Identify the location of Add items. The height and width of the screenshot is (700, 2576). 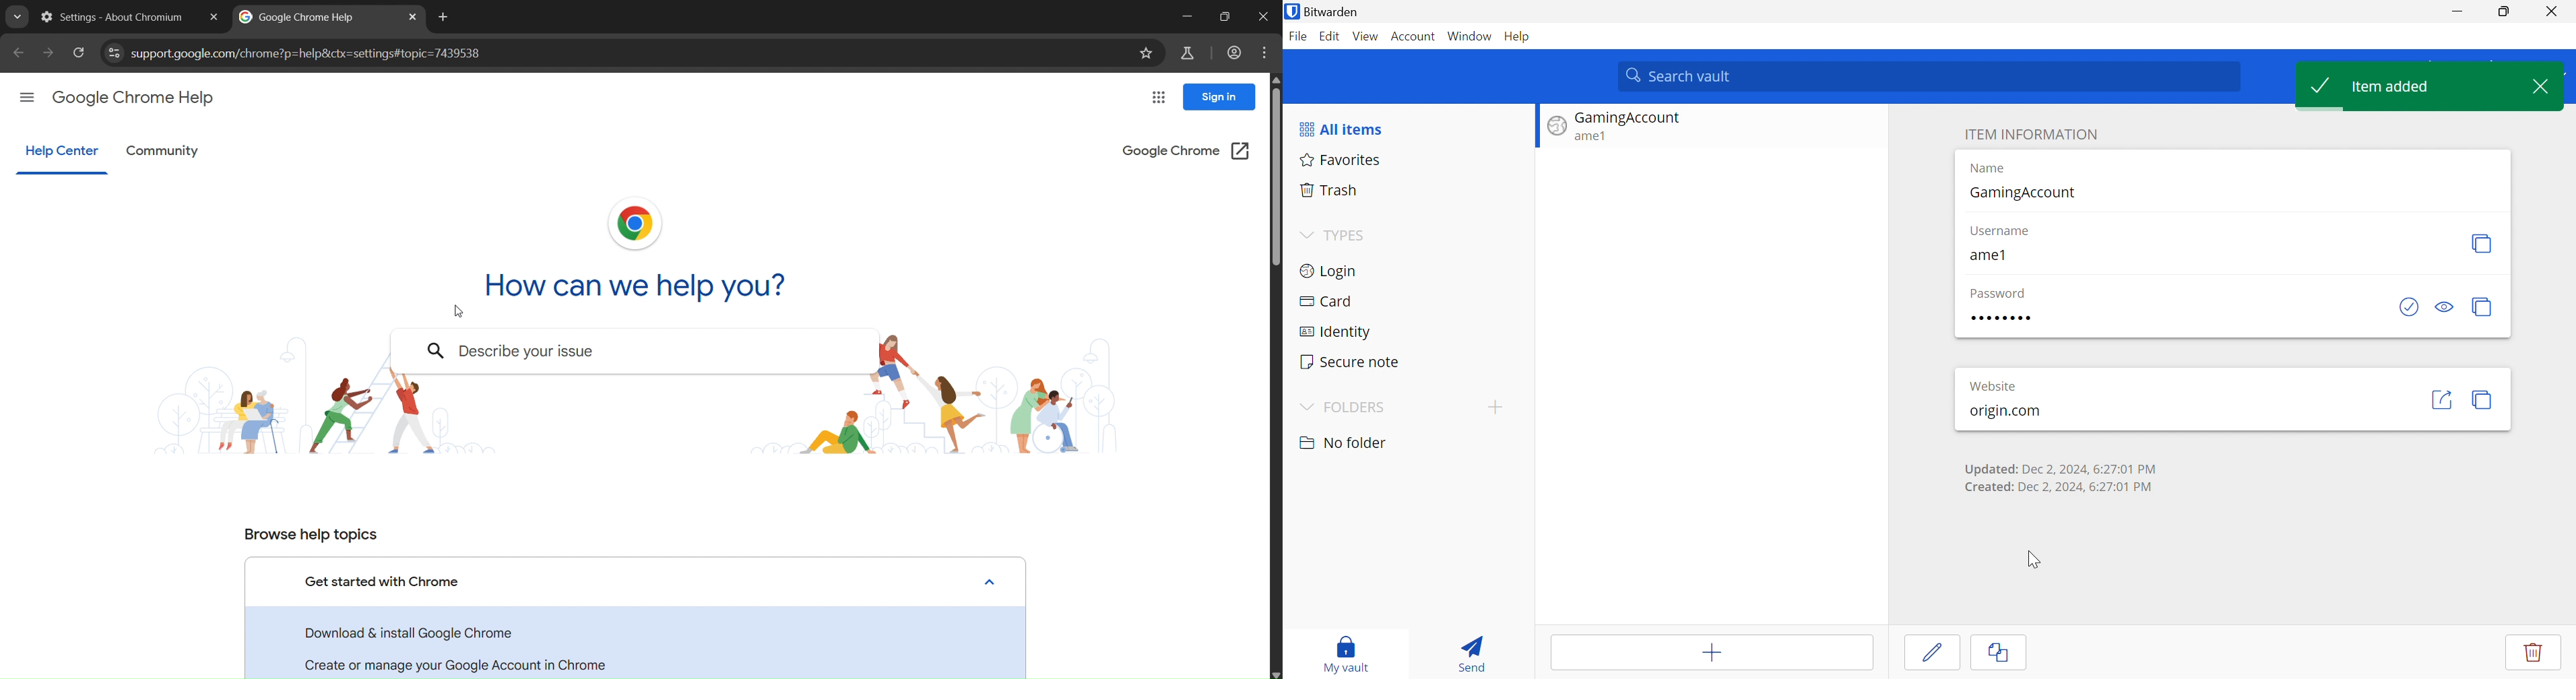
(1714, 650).